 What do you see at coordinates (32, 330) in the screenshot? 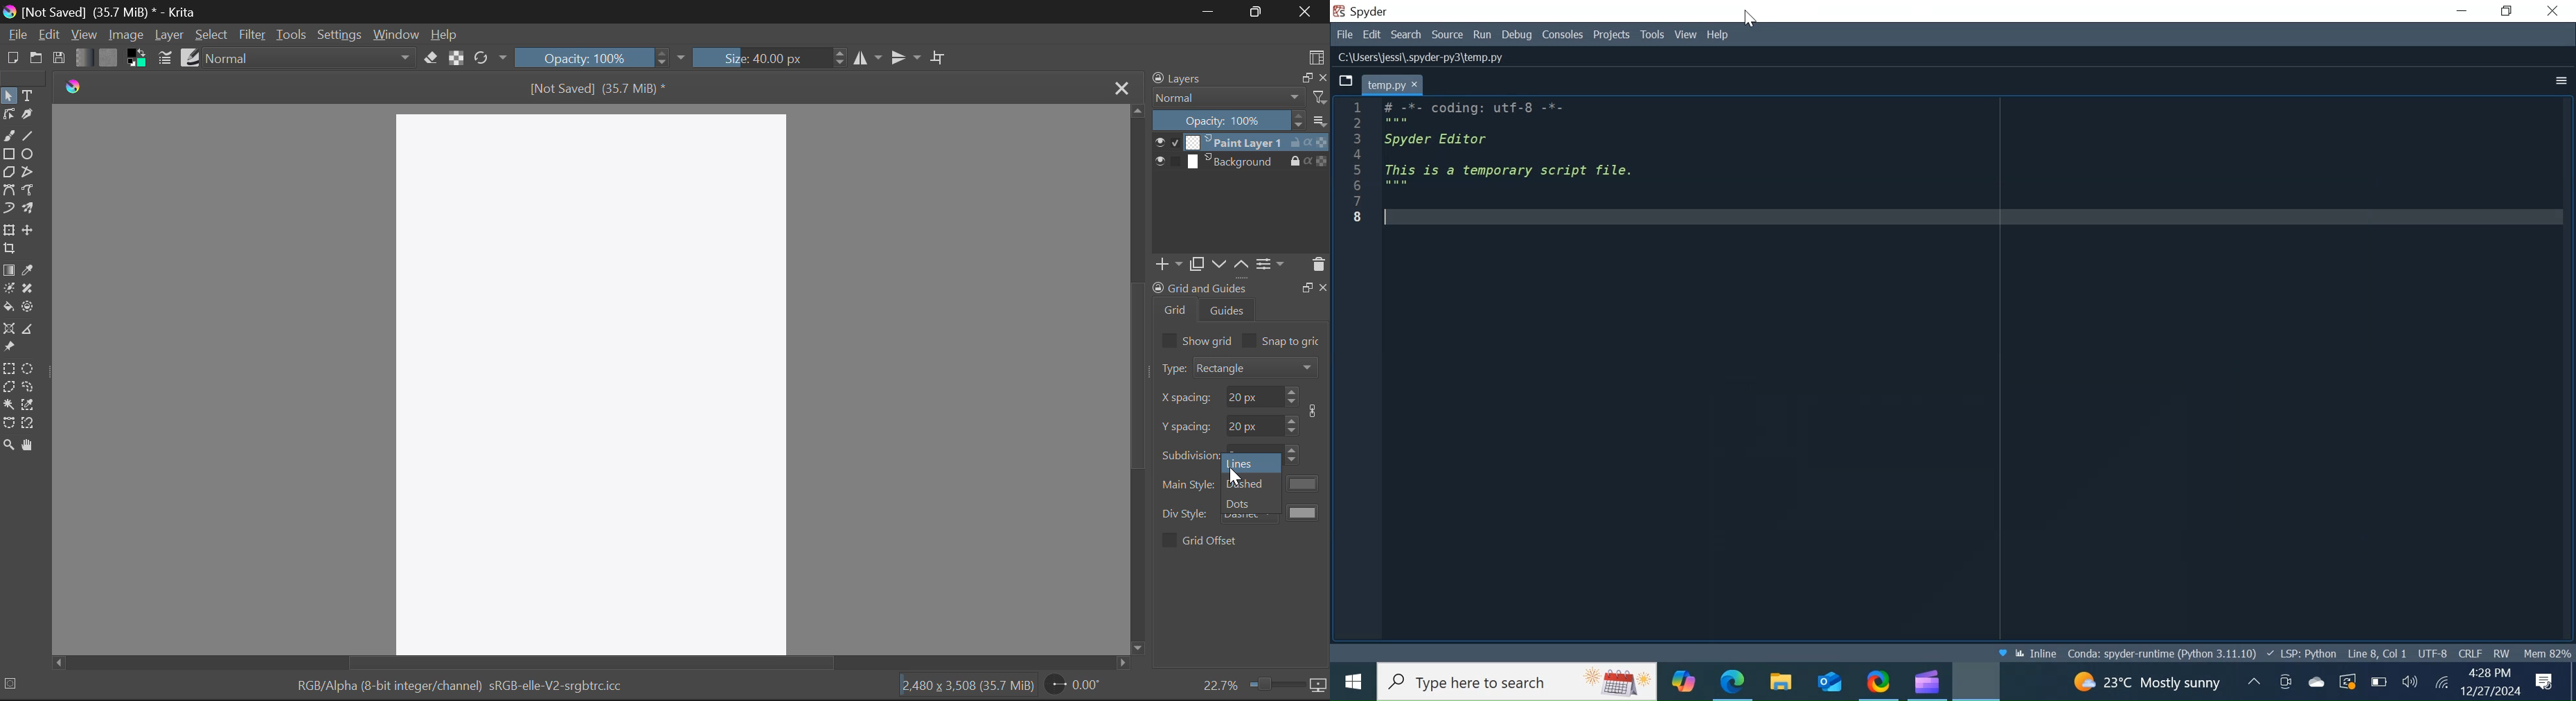
I see `Measurements` at bounding box center [32, 330].